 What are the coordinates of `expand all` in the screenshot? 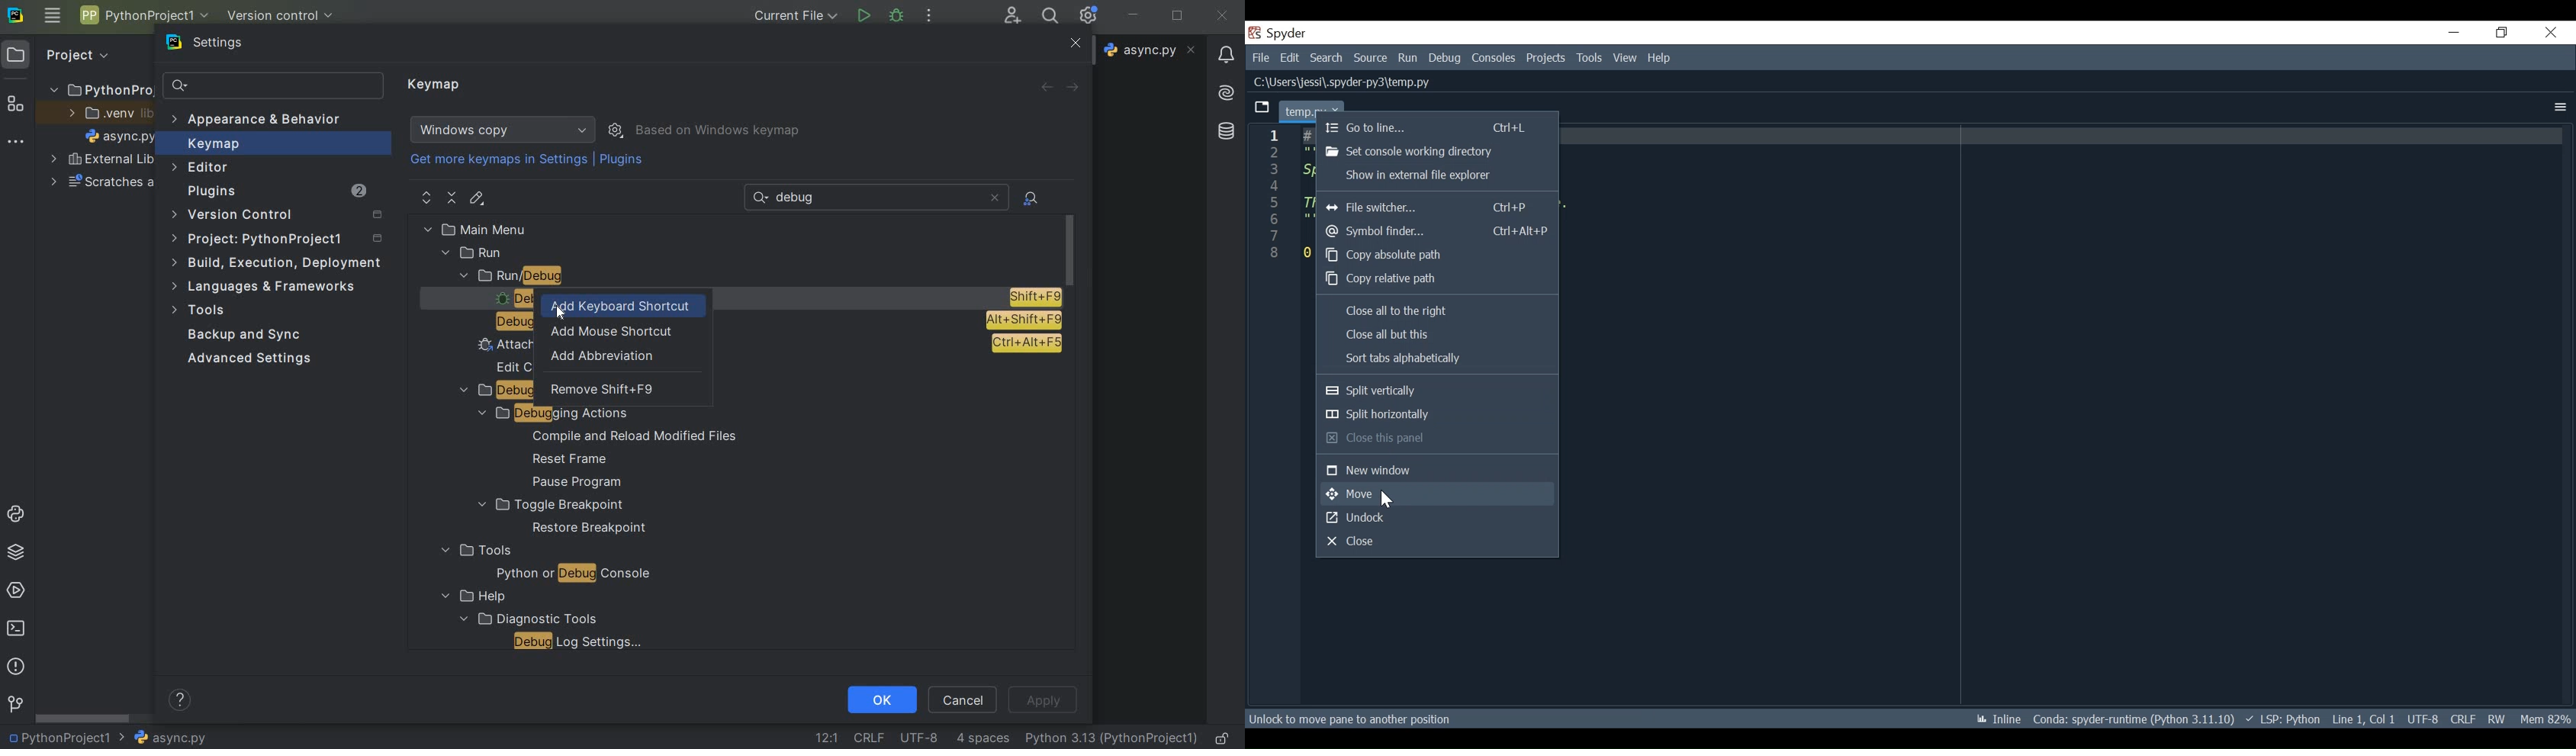 It's located at (427, 198).